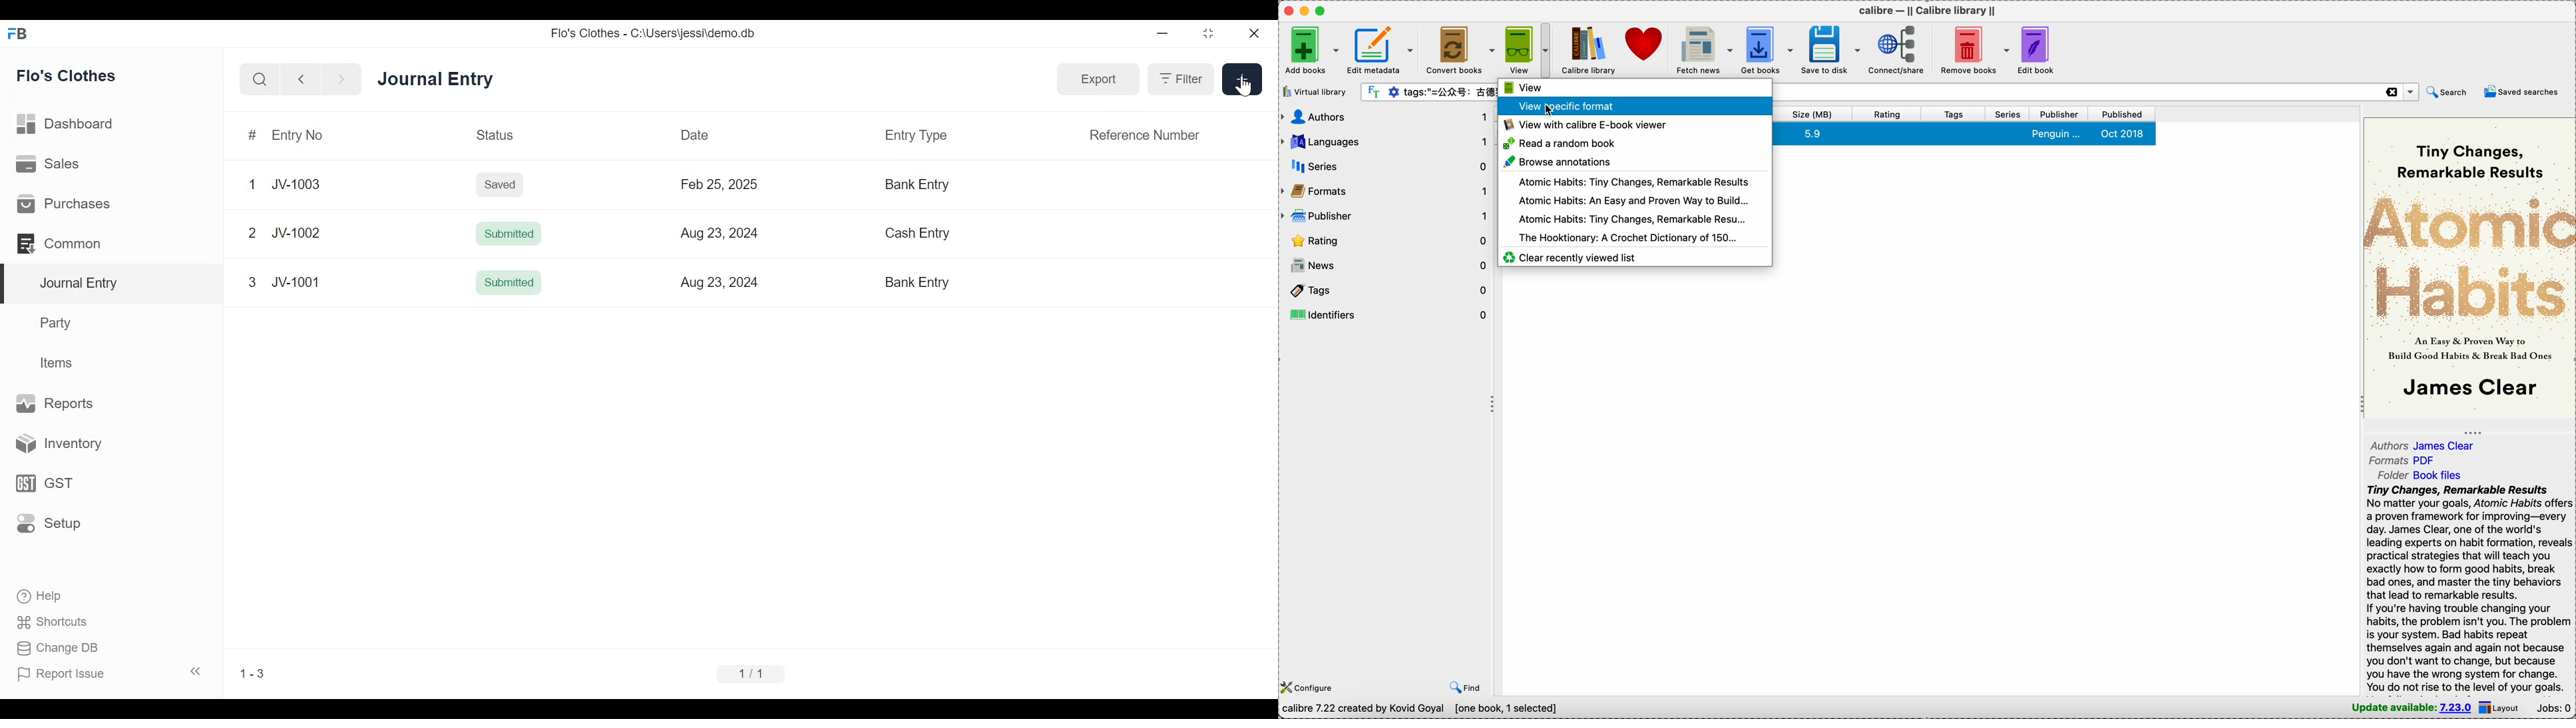 The height and width of the screenshot is (728, 2576). I want to click on Items, so click(59, 363).